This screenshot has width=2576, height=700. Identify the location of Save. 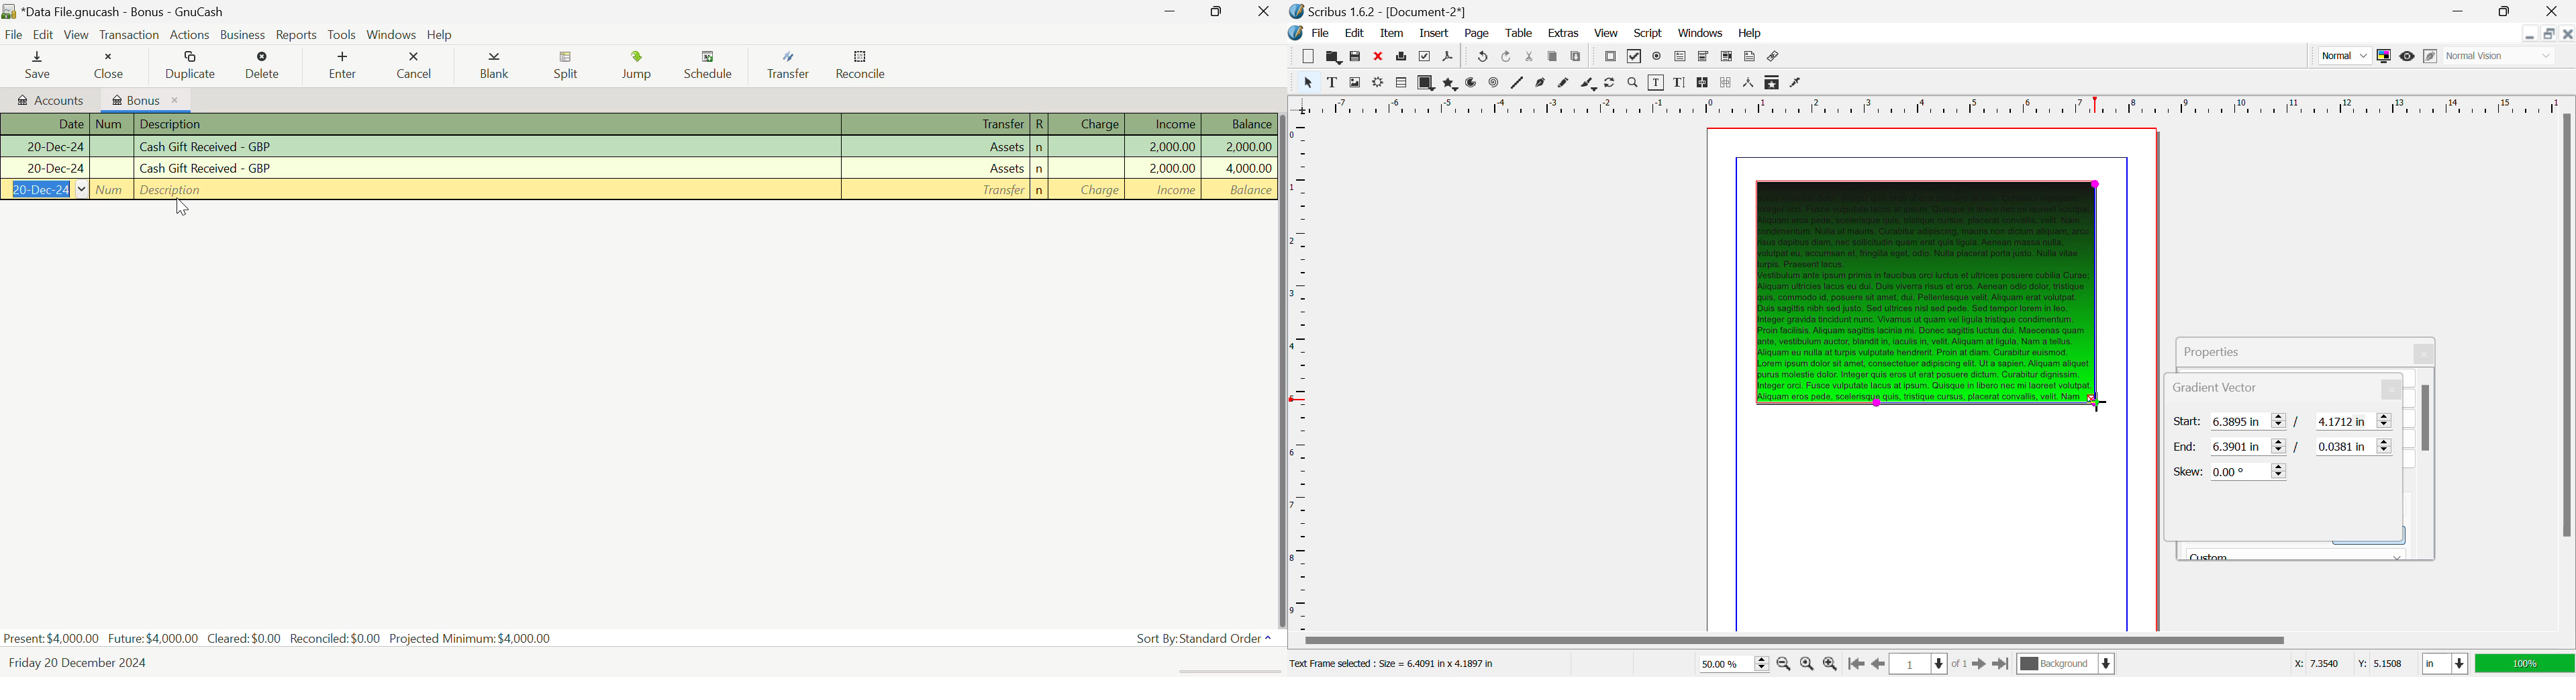
(39, 64).